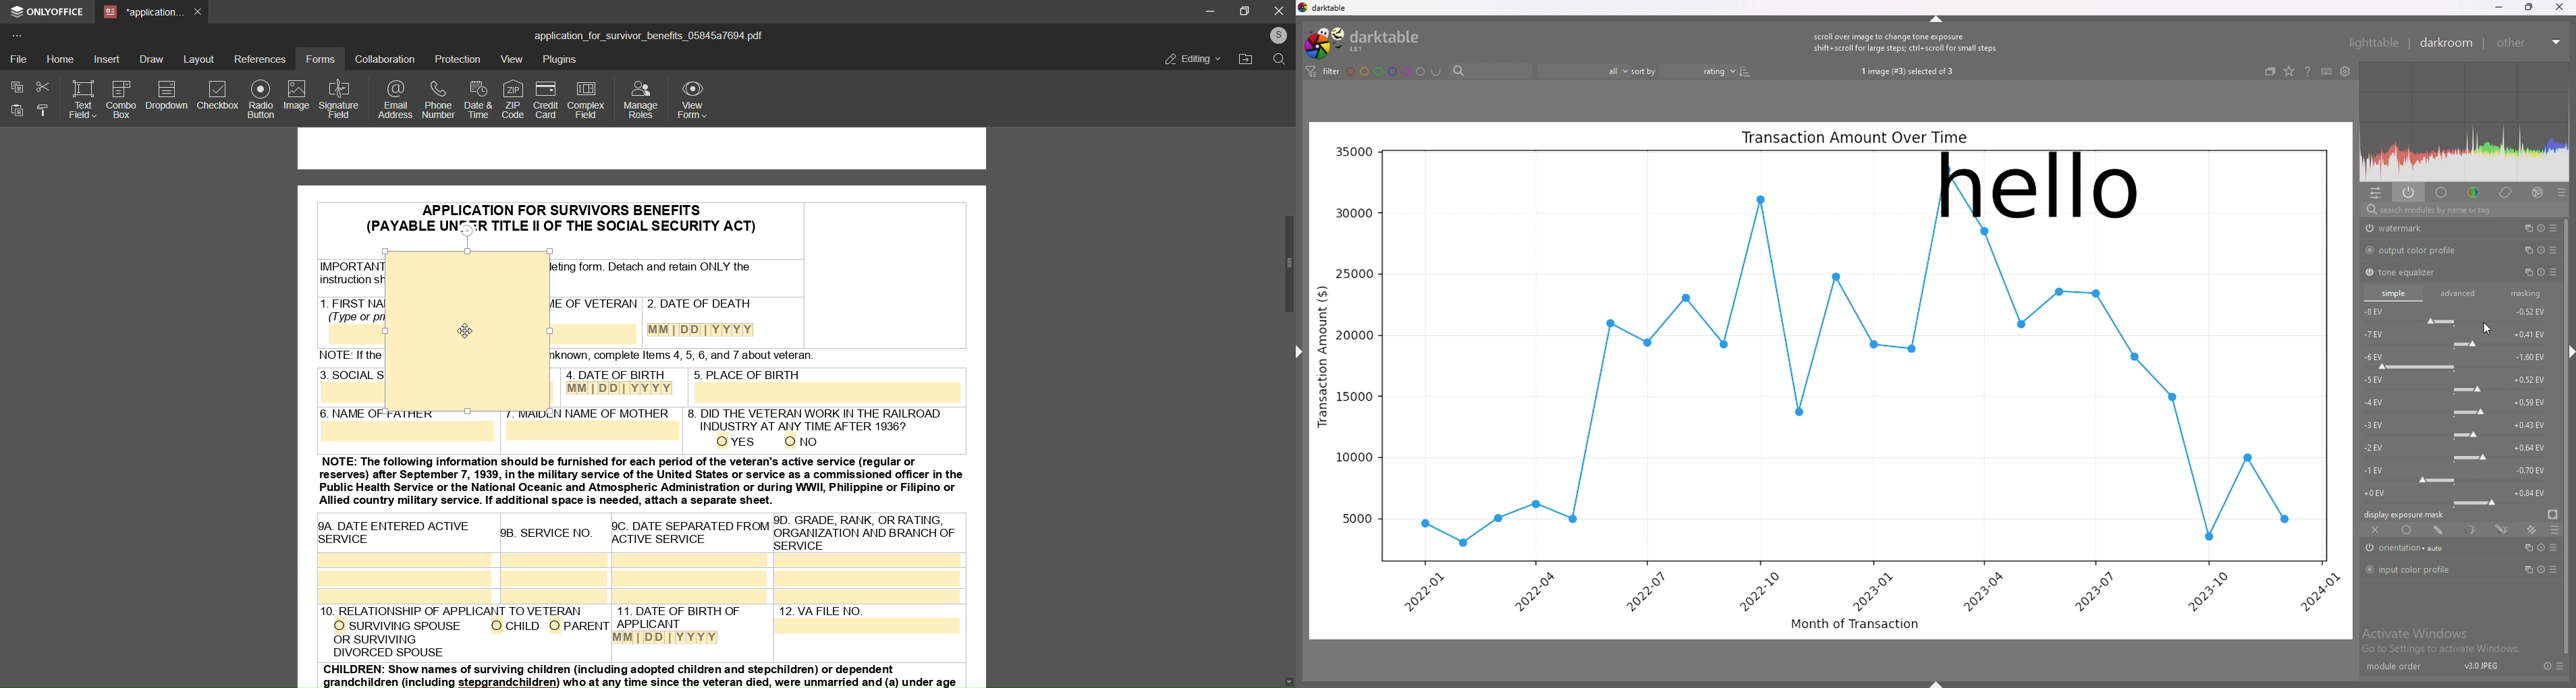 This screenshot has width=2576, height=700. I want to click on editing, so click(1184, 58).